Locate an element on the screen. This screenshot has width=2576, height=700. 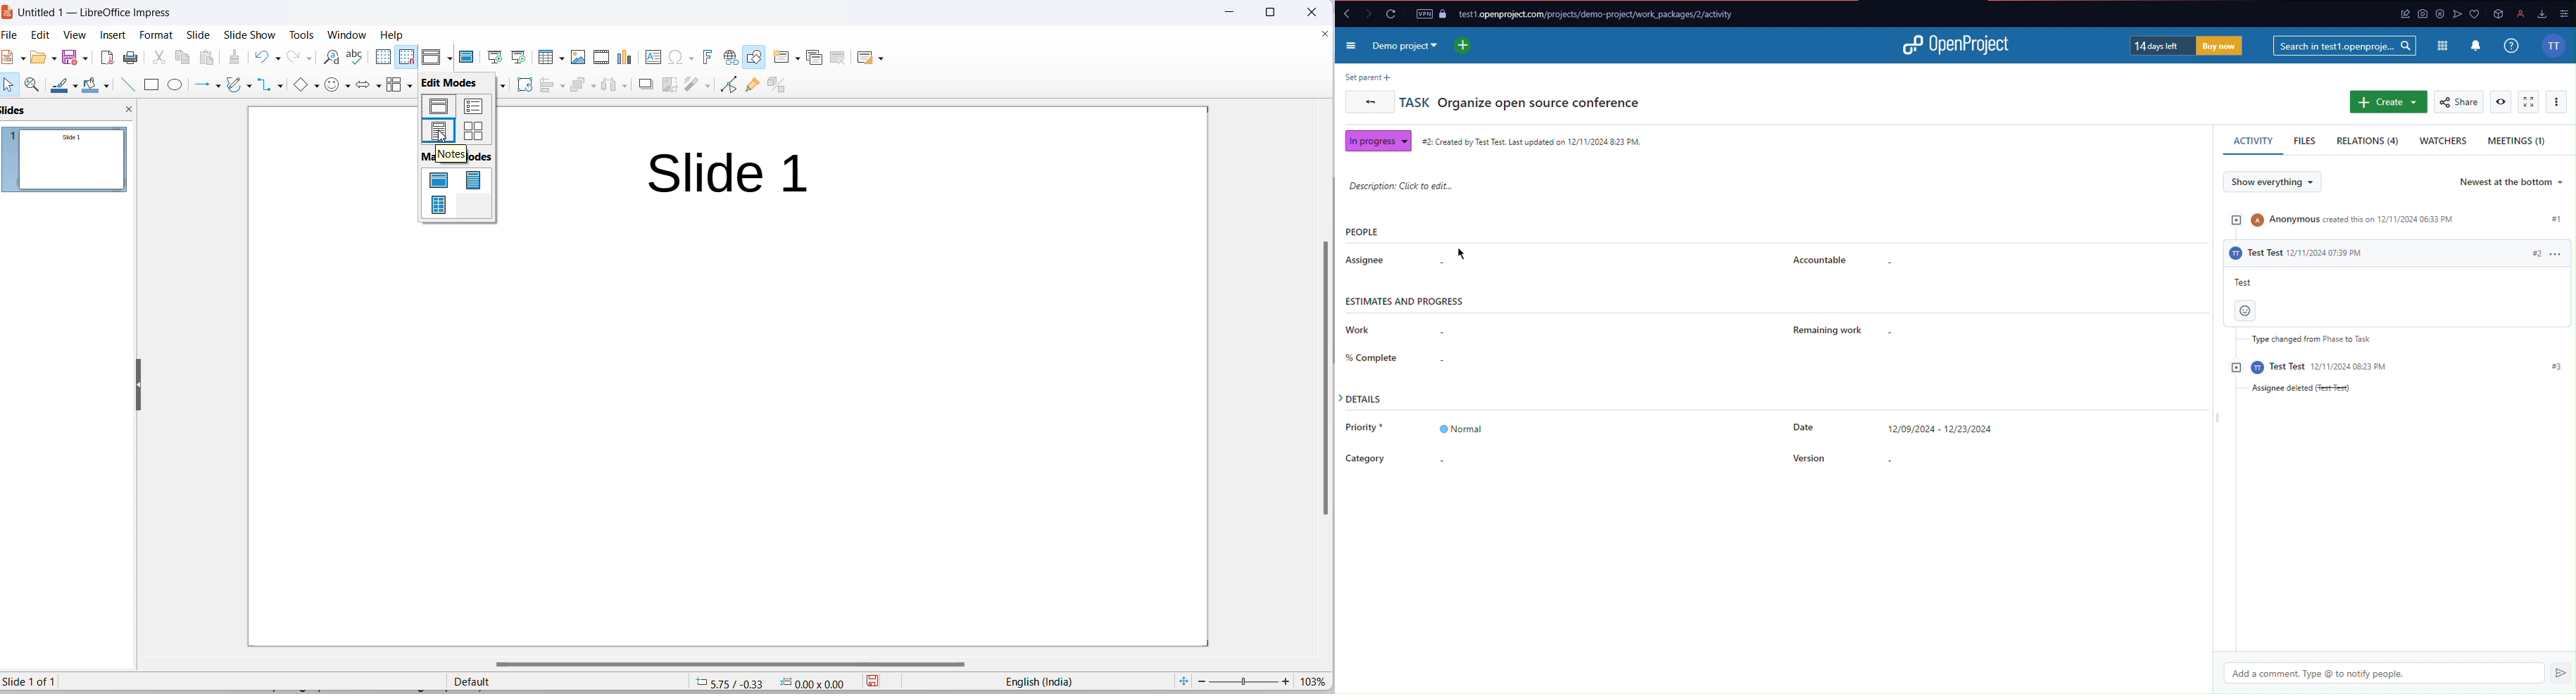
Created Time is located at coordinates (1533, 140).